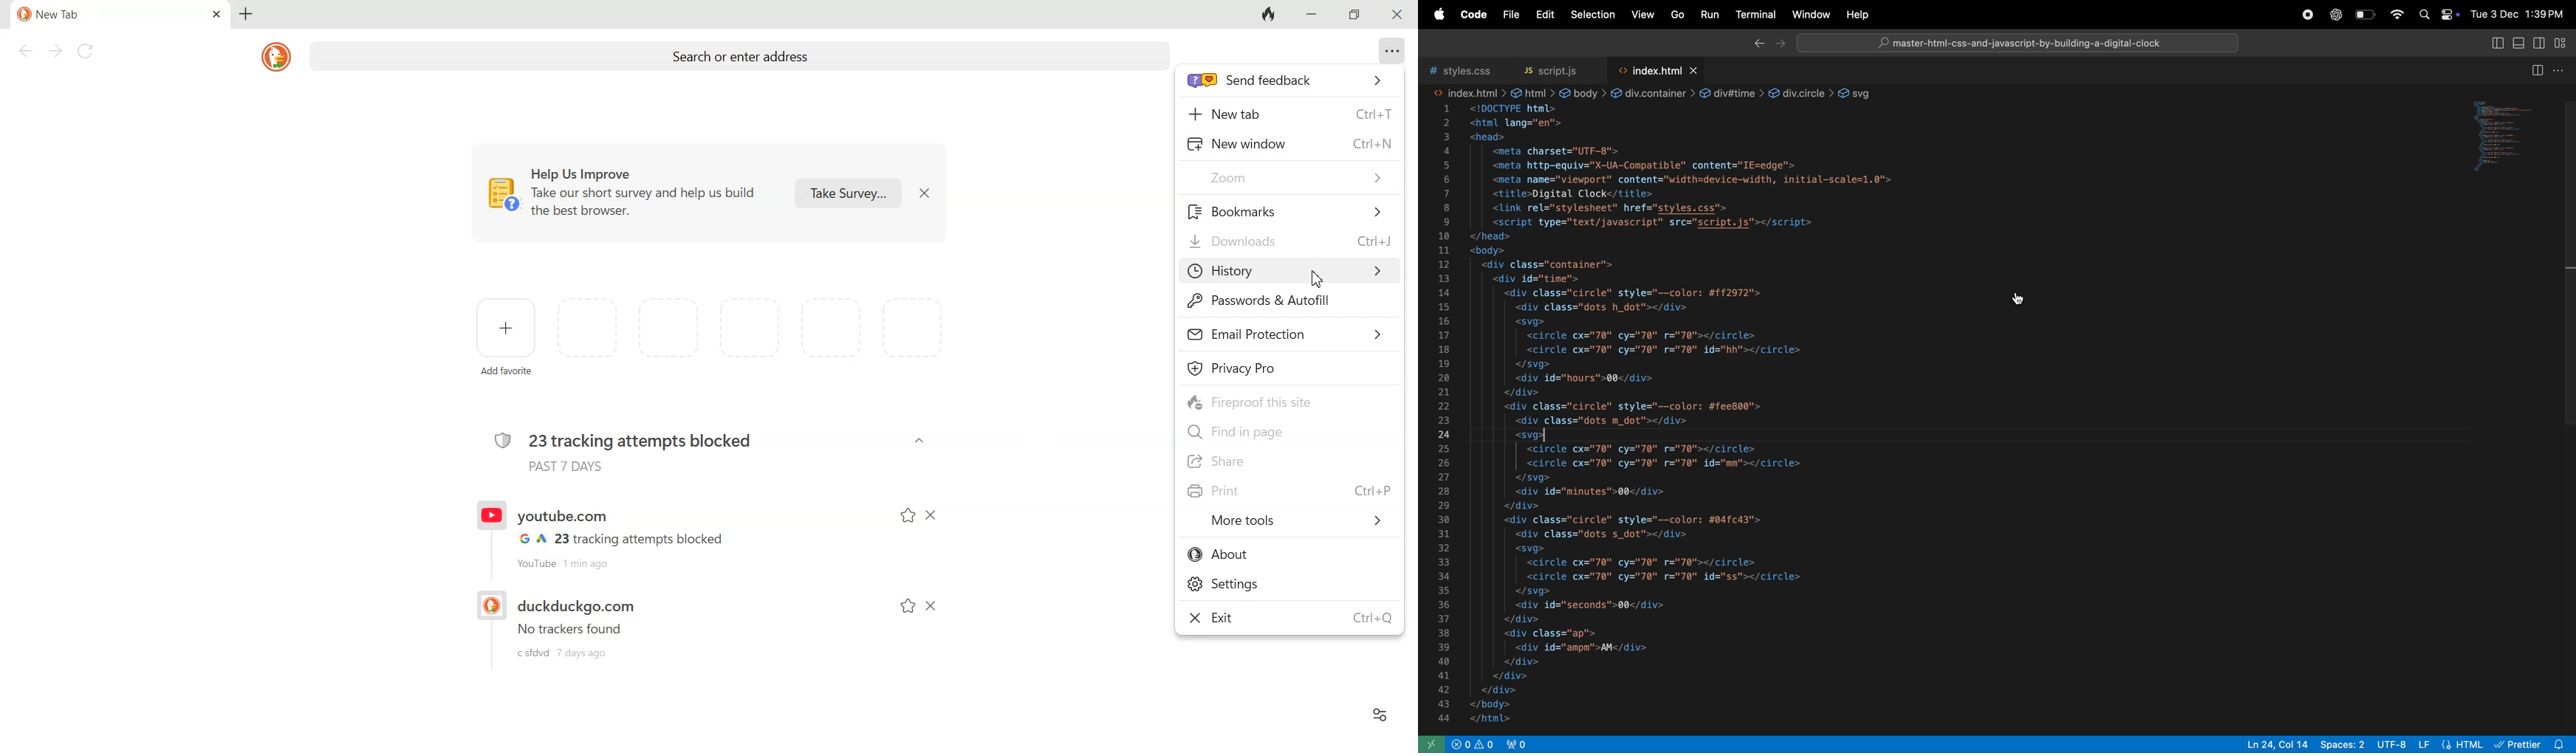  Describe the element at coordinates (1783, 44) in the screenshot. I see `go forward` at that location.